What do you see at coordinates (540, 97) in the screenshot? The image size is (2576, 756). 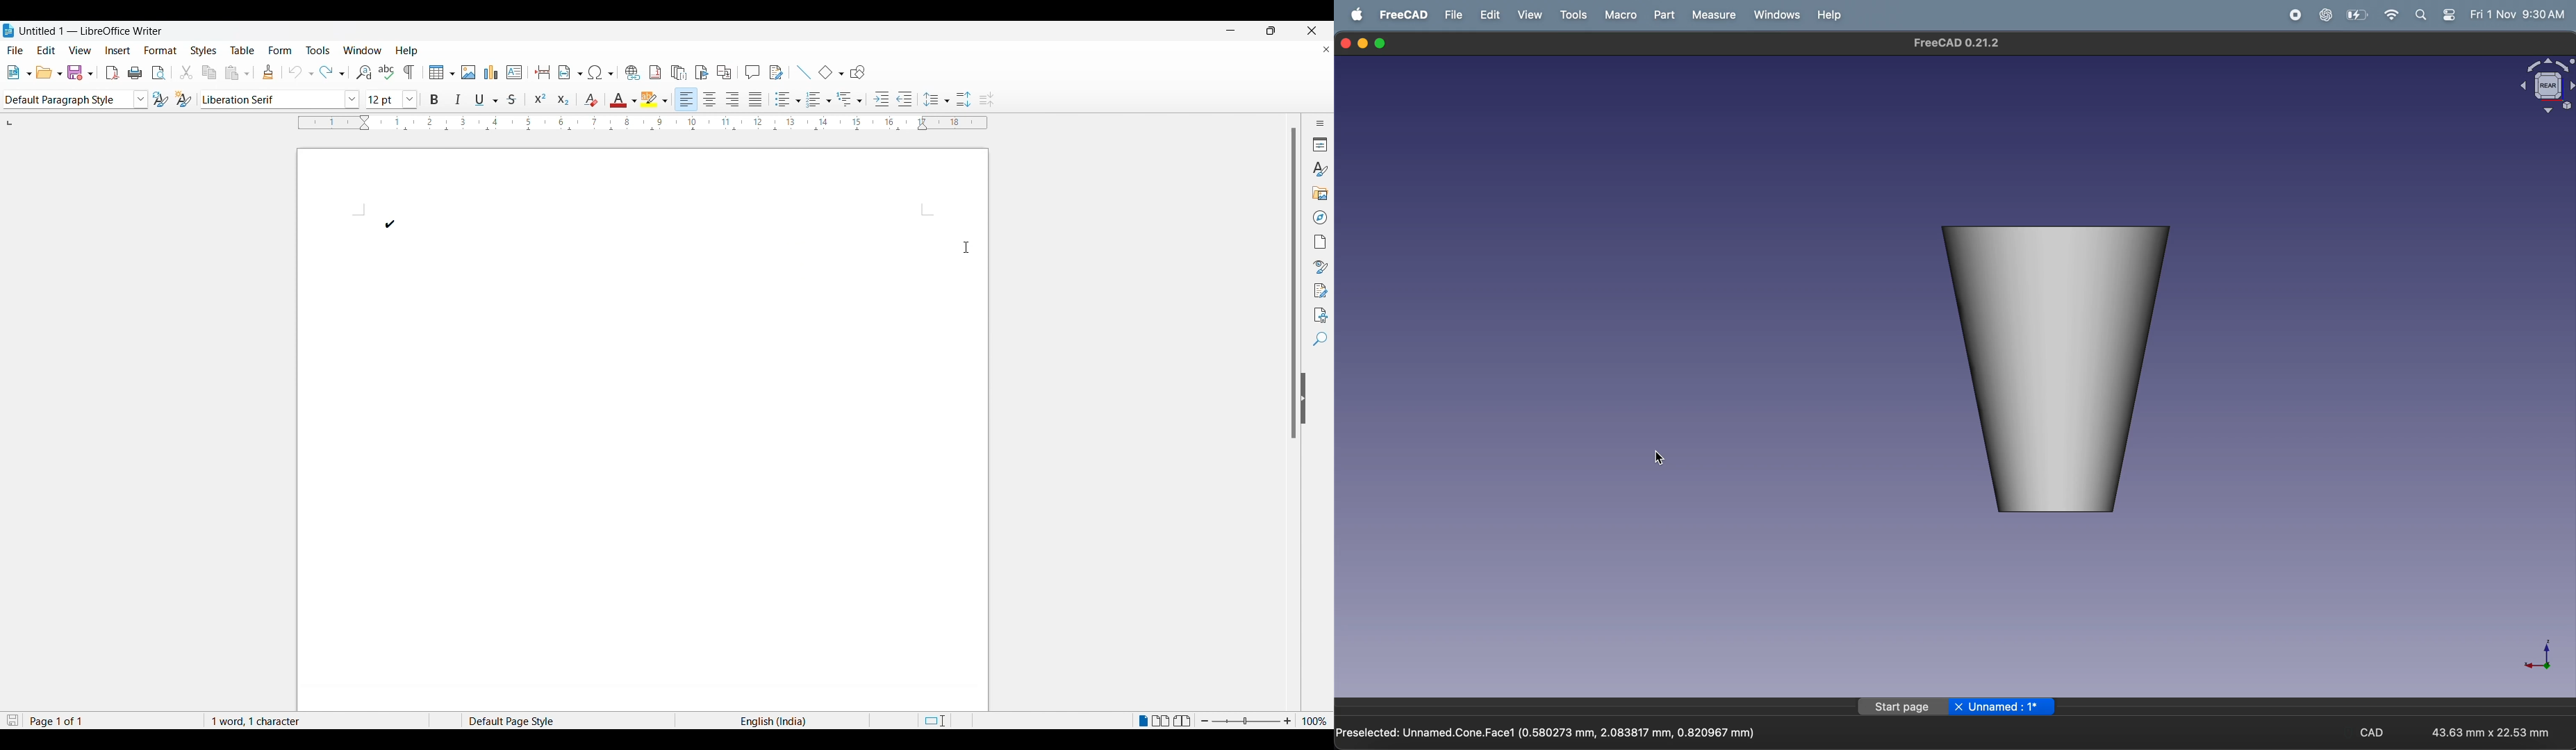 I see `superscript` at bounding box center [540, 97].